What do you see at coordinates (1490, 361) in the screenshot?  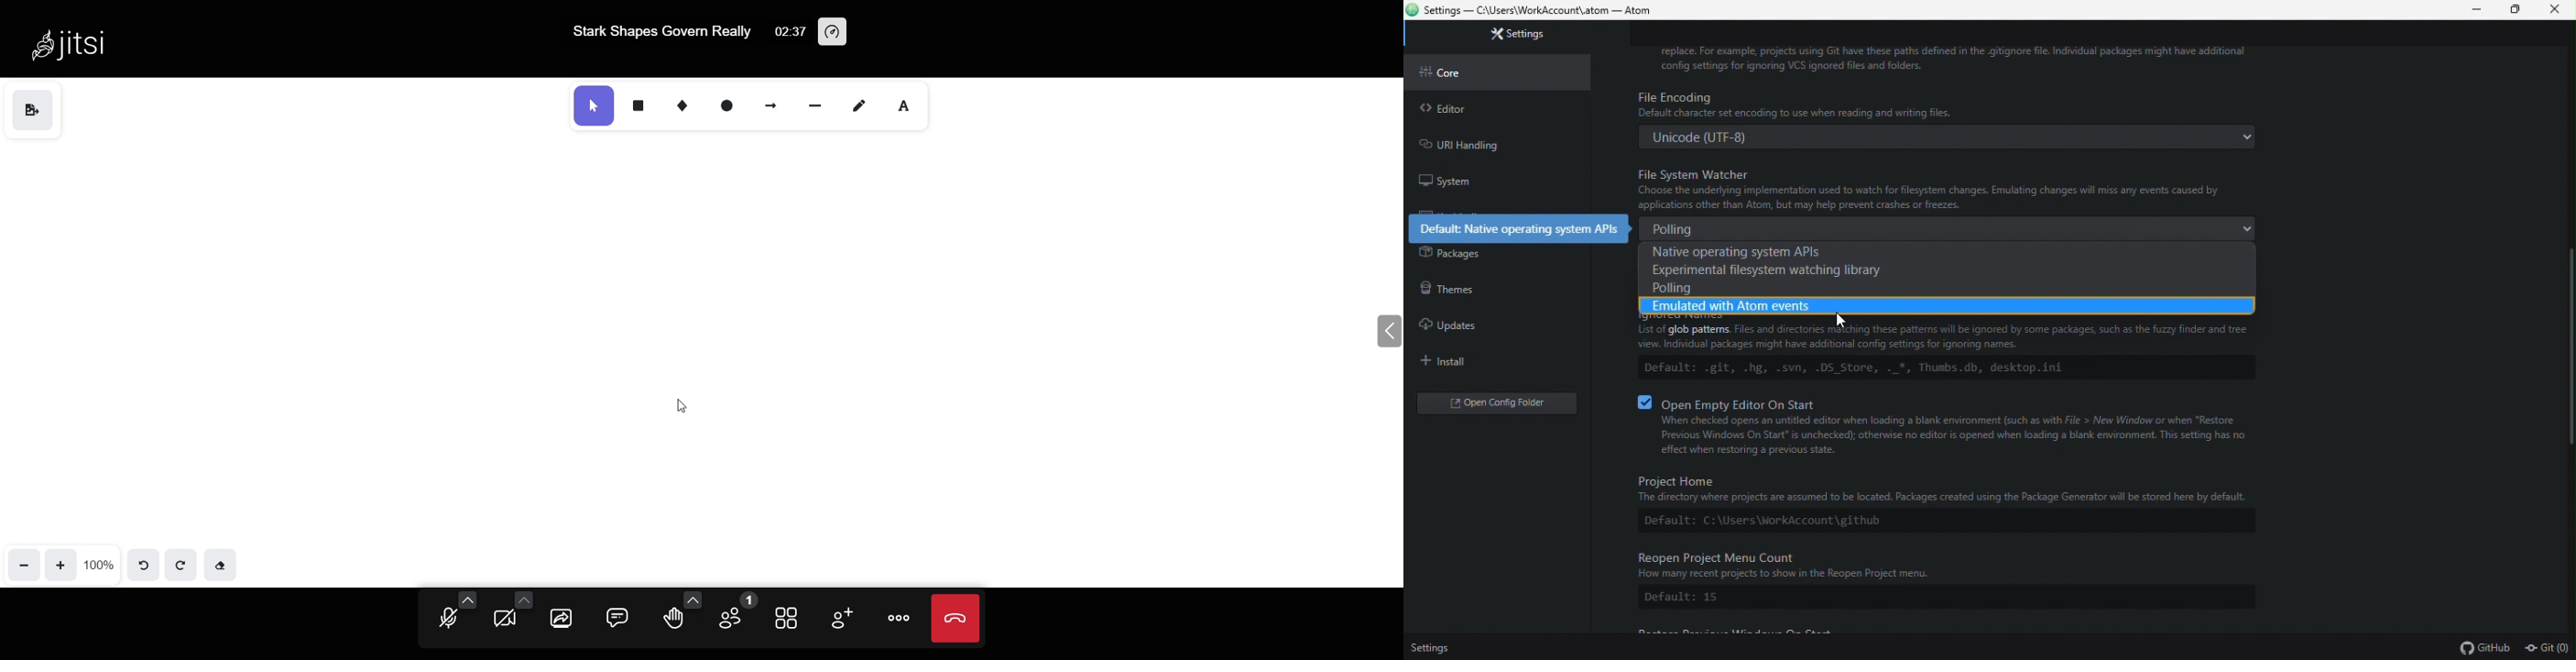 I see `Install` at bounding box center [1490, 361].